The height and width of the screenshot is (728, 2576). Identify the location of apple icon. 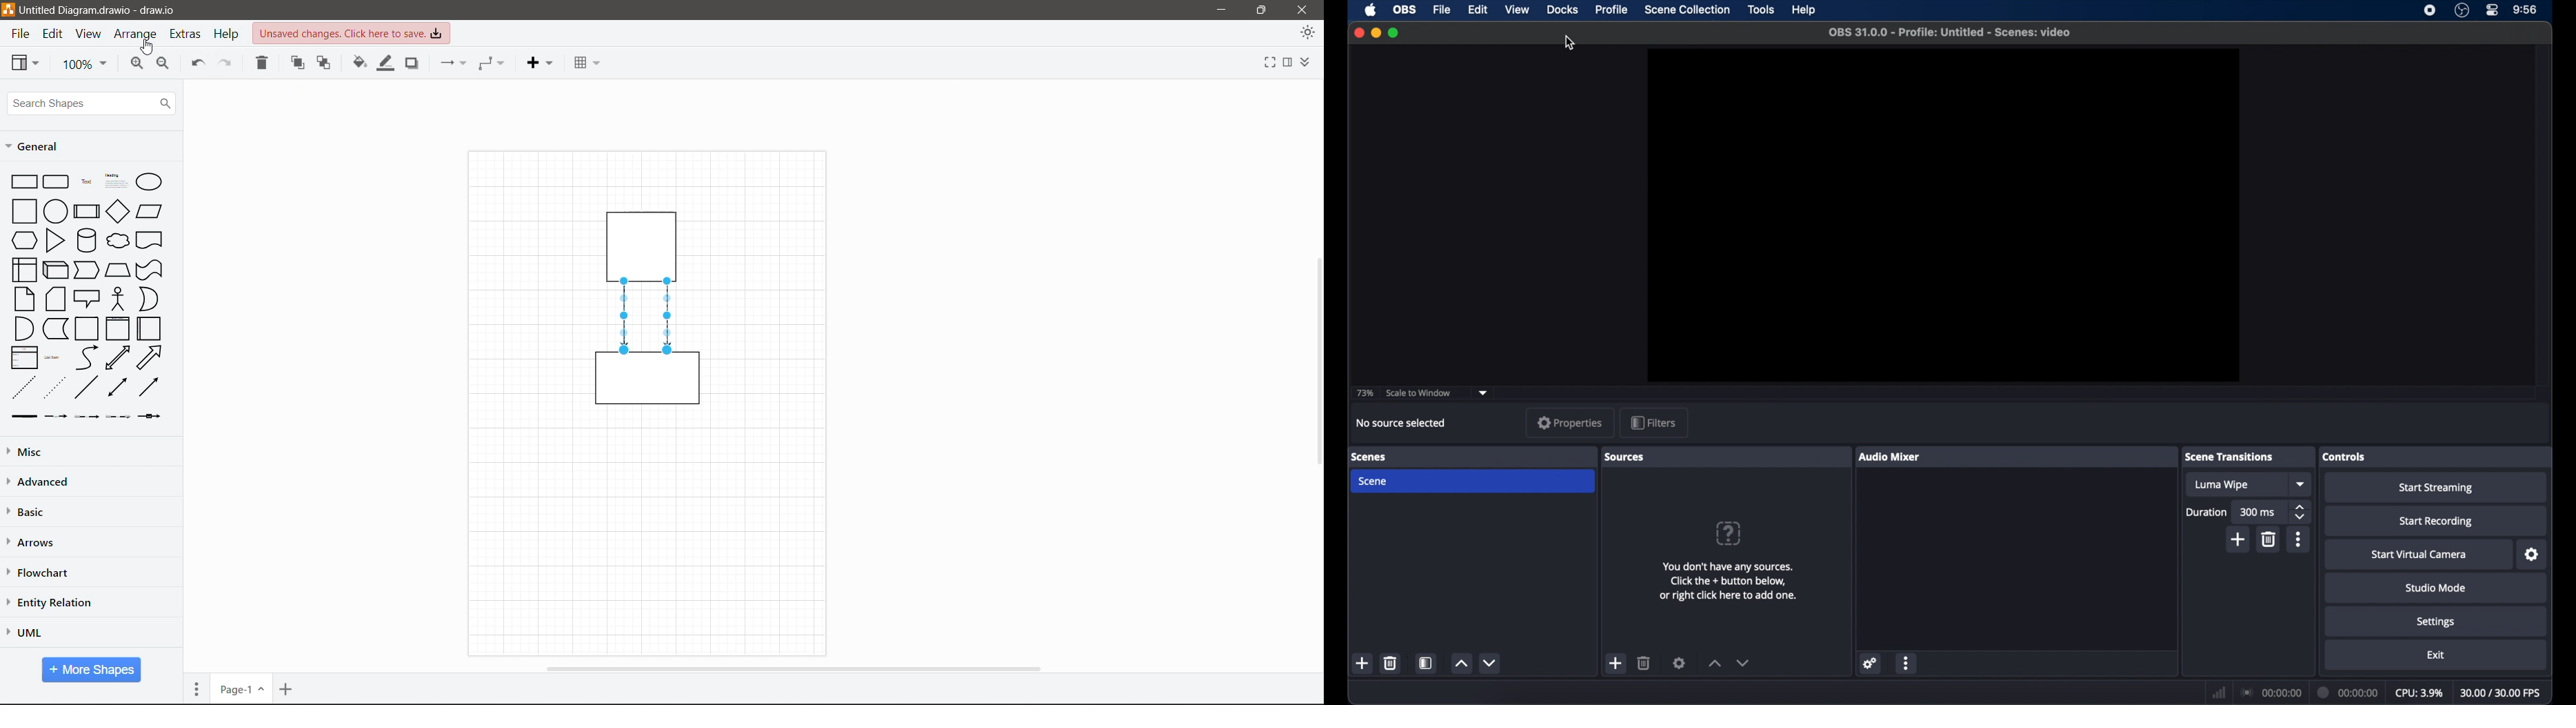
(1370, 10).